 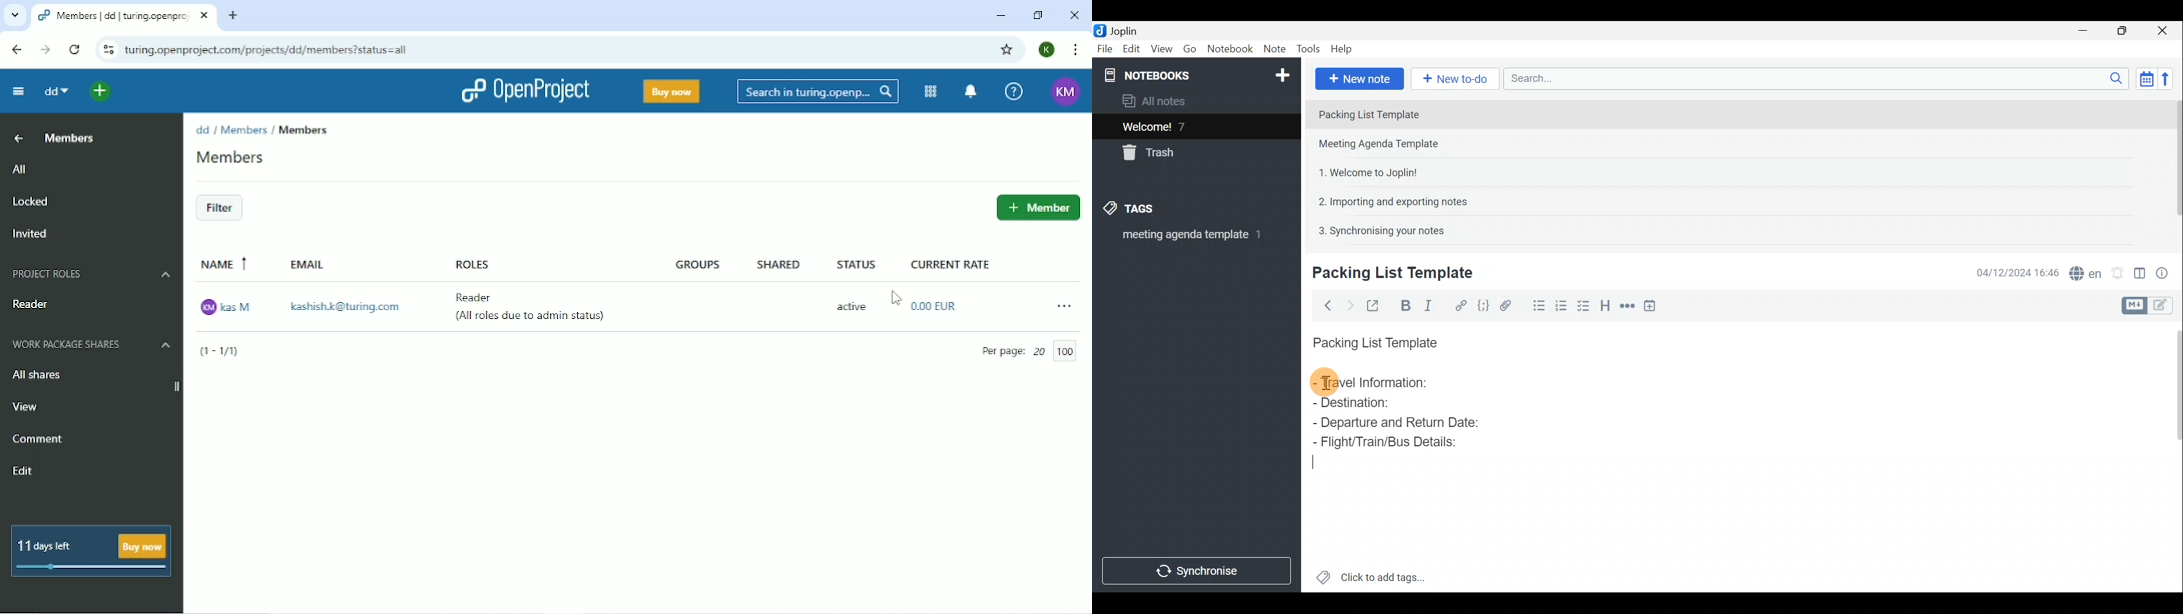 I want to click on Account, so click(x=1046, y=50).